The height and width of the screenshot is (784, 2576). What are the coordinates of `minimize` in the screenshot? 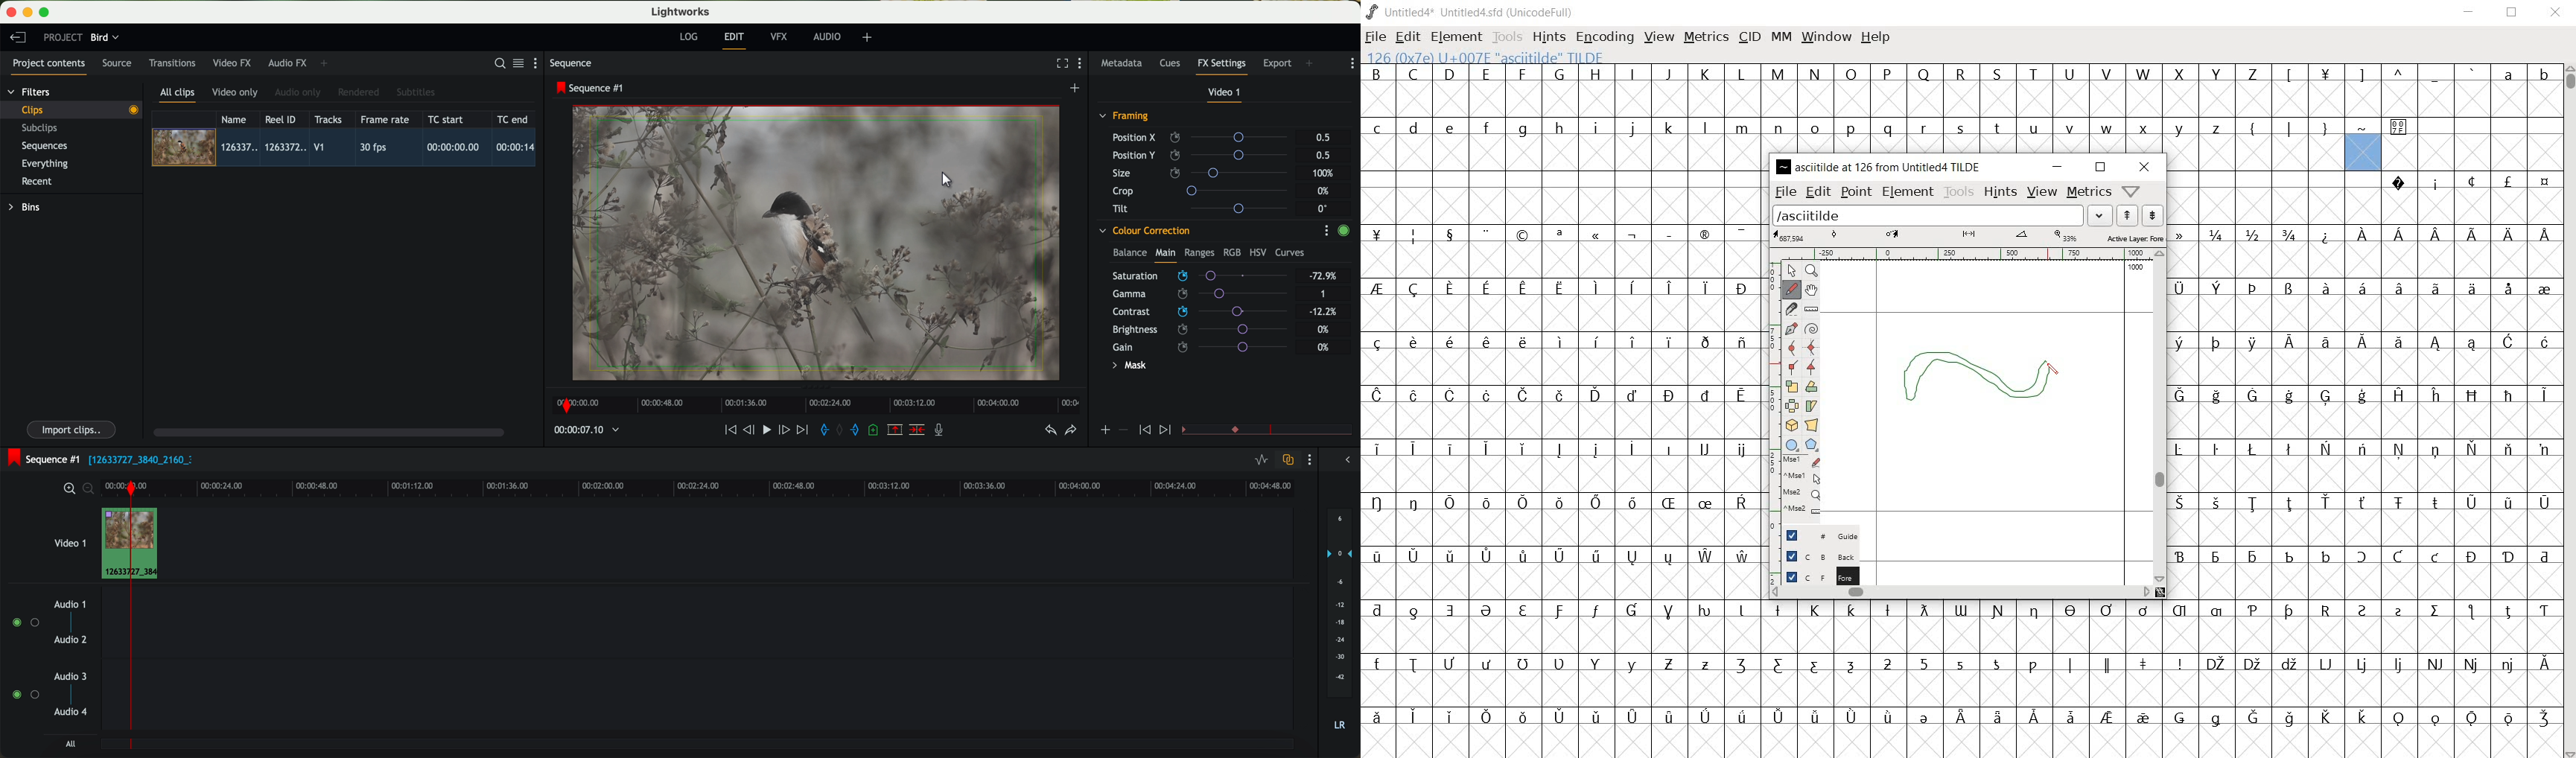 It's located at (2056, 166).